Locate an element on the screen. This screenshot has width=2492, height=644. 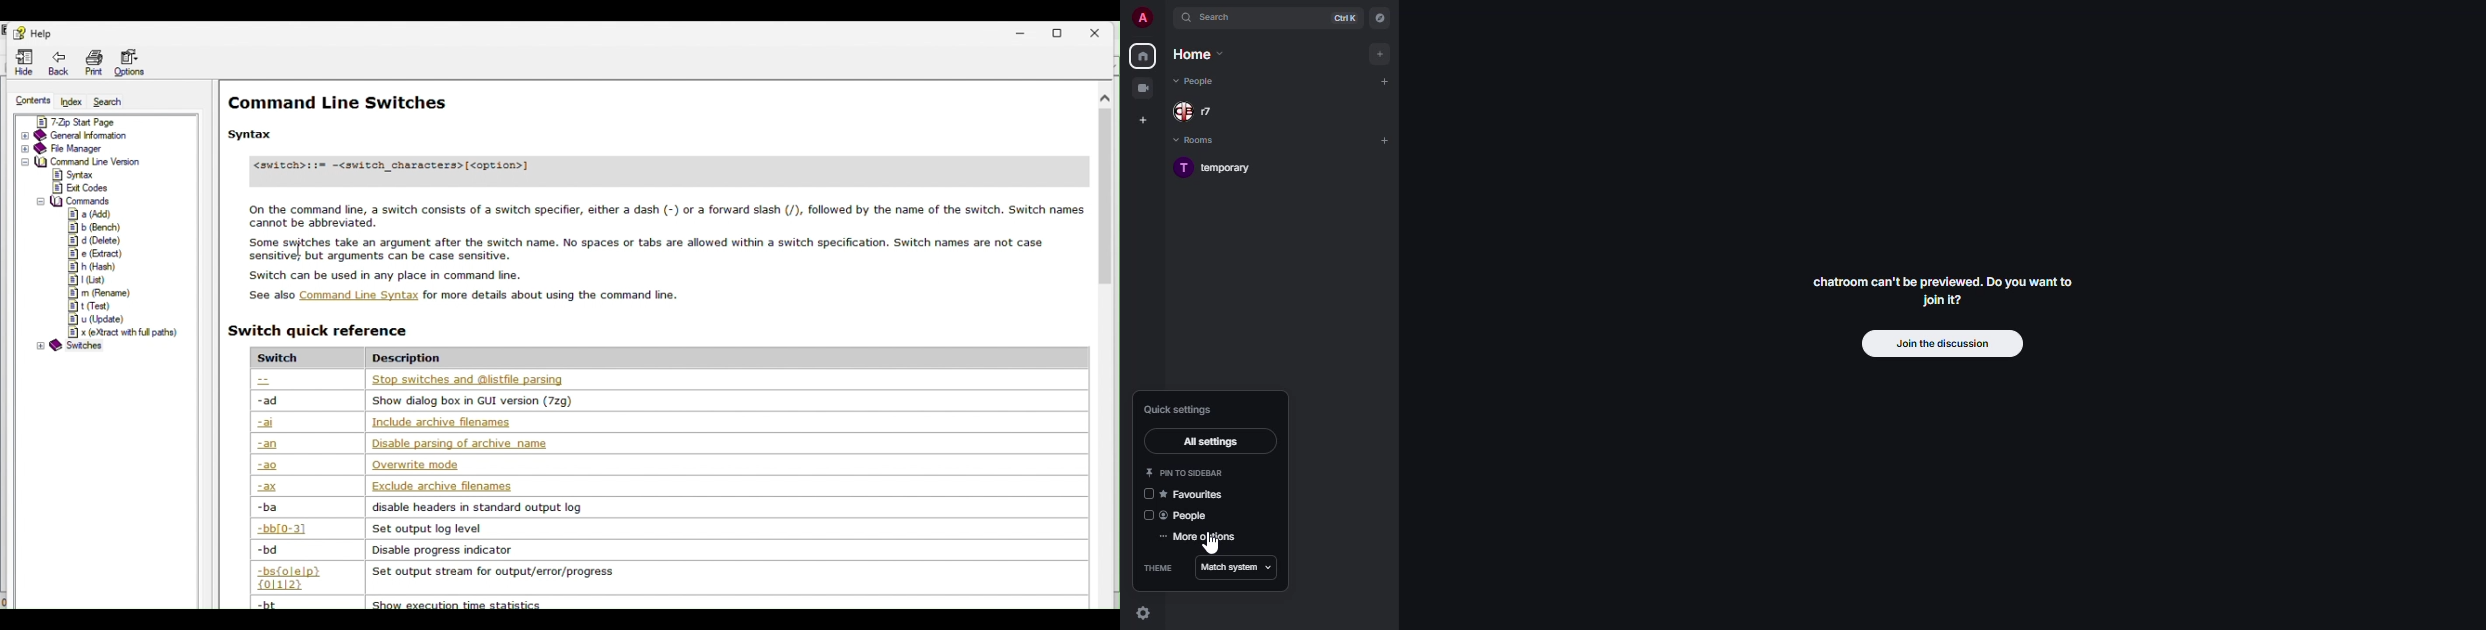
commands is located at coordinates (81, 202).